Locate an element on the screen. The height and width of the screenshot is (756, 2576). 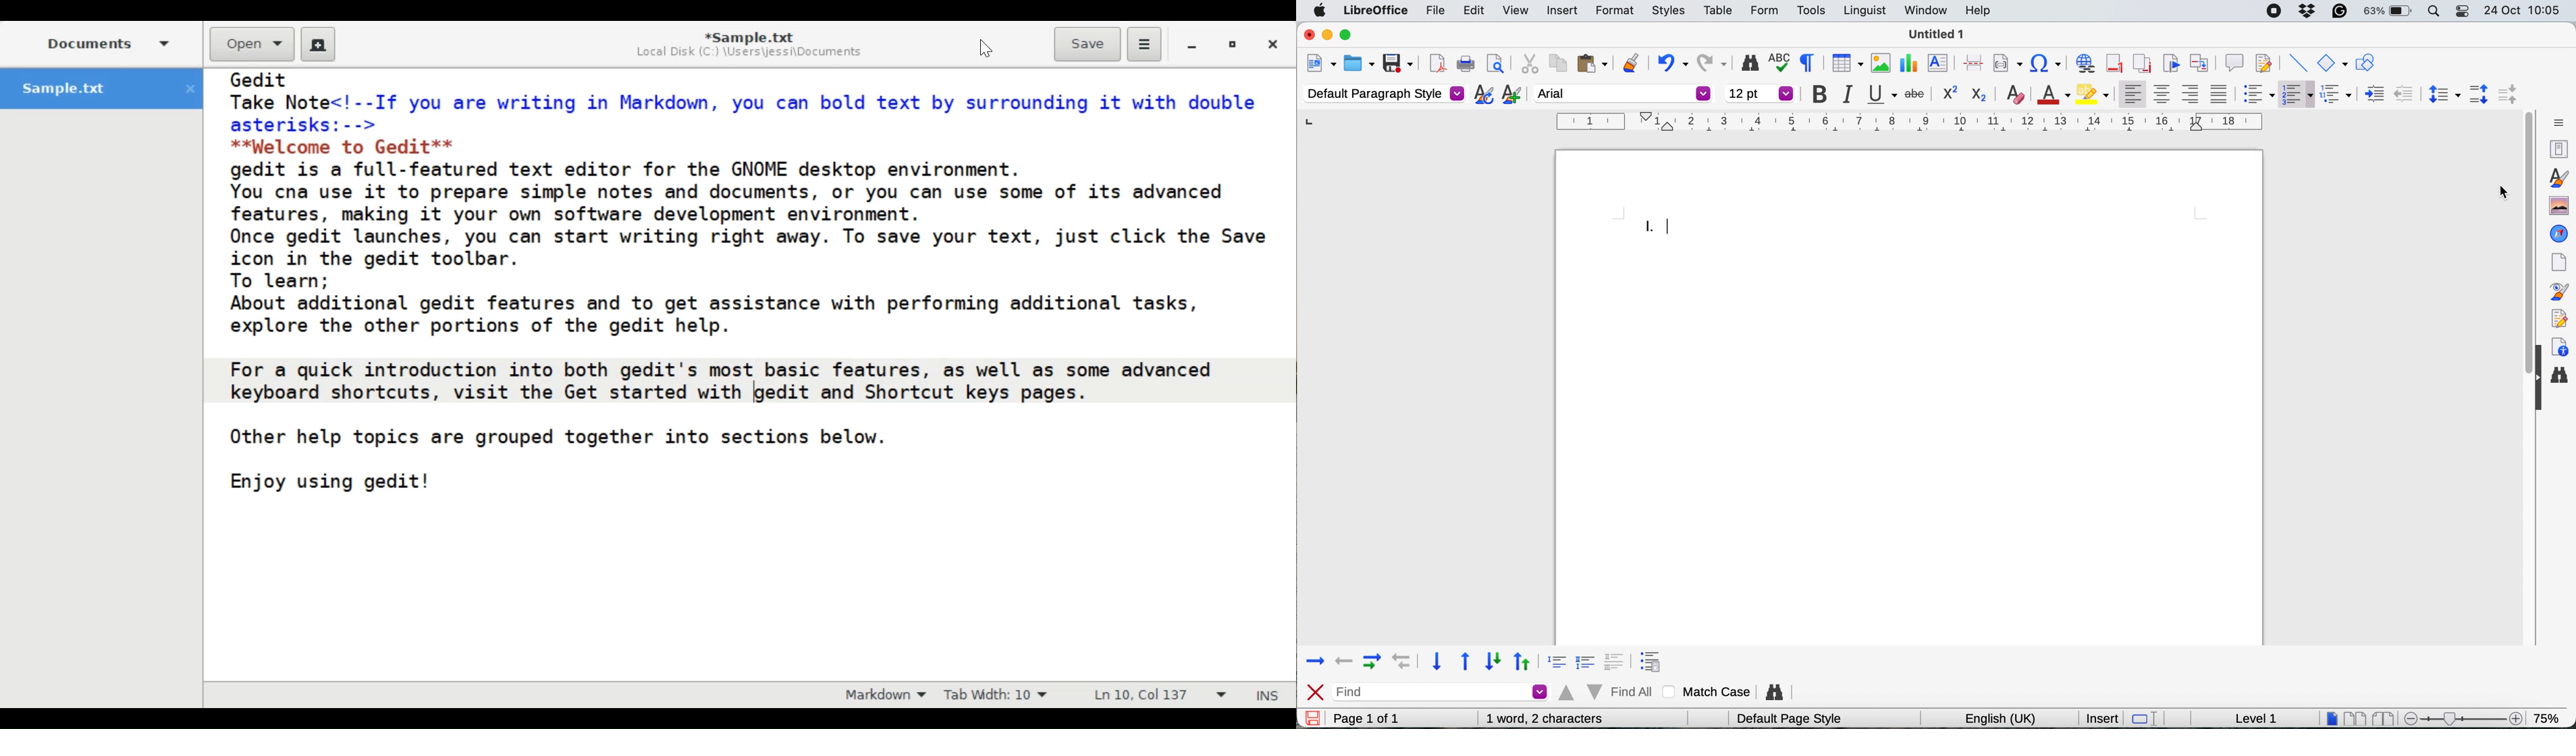
Local Disk (C:) \Users\jessi\Documents is located at coordinates (749, 52).